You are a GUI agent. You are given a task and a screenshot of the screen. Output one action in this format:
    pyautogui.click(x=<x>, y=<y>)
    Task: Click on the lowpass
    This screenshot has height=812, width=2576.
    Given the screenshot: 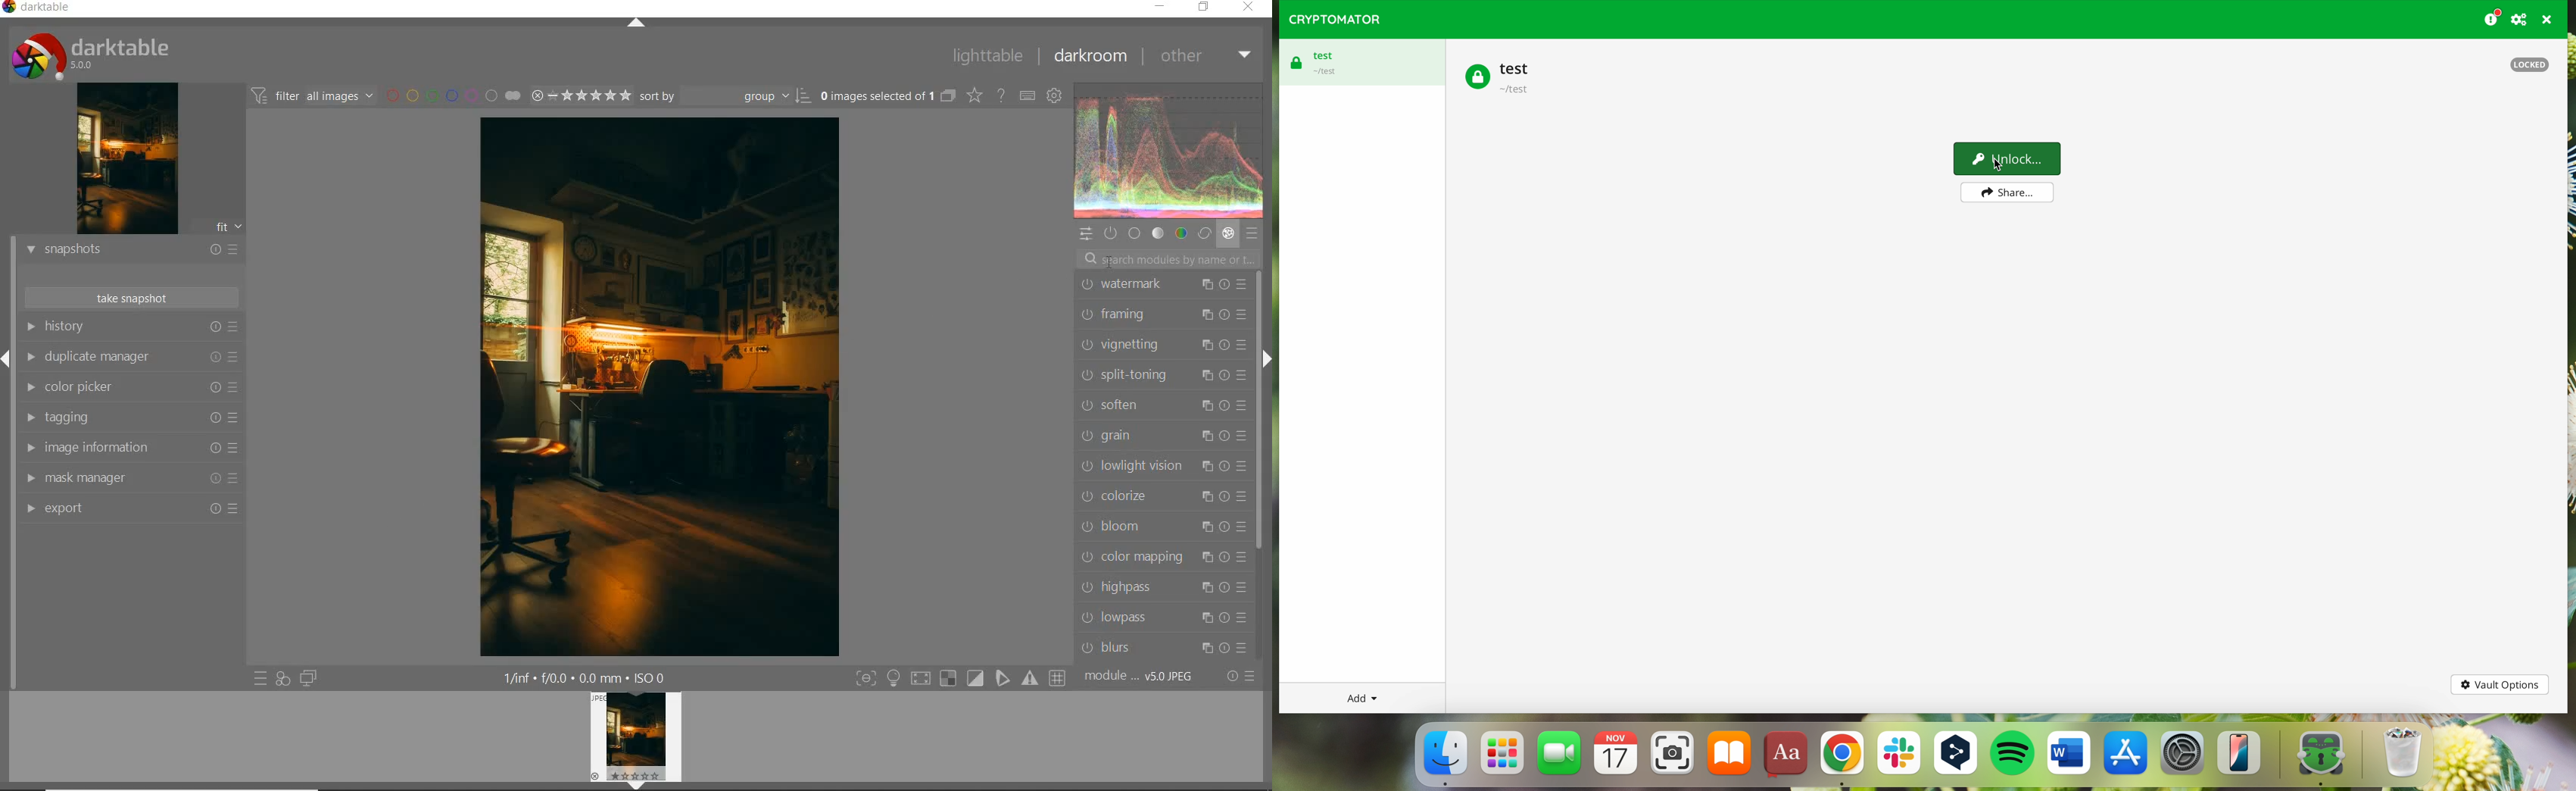 What is the action you would take?
    pyautogui.click(x=1166, y=617)
    